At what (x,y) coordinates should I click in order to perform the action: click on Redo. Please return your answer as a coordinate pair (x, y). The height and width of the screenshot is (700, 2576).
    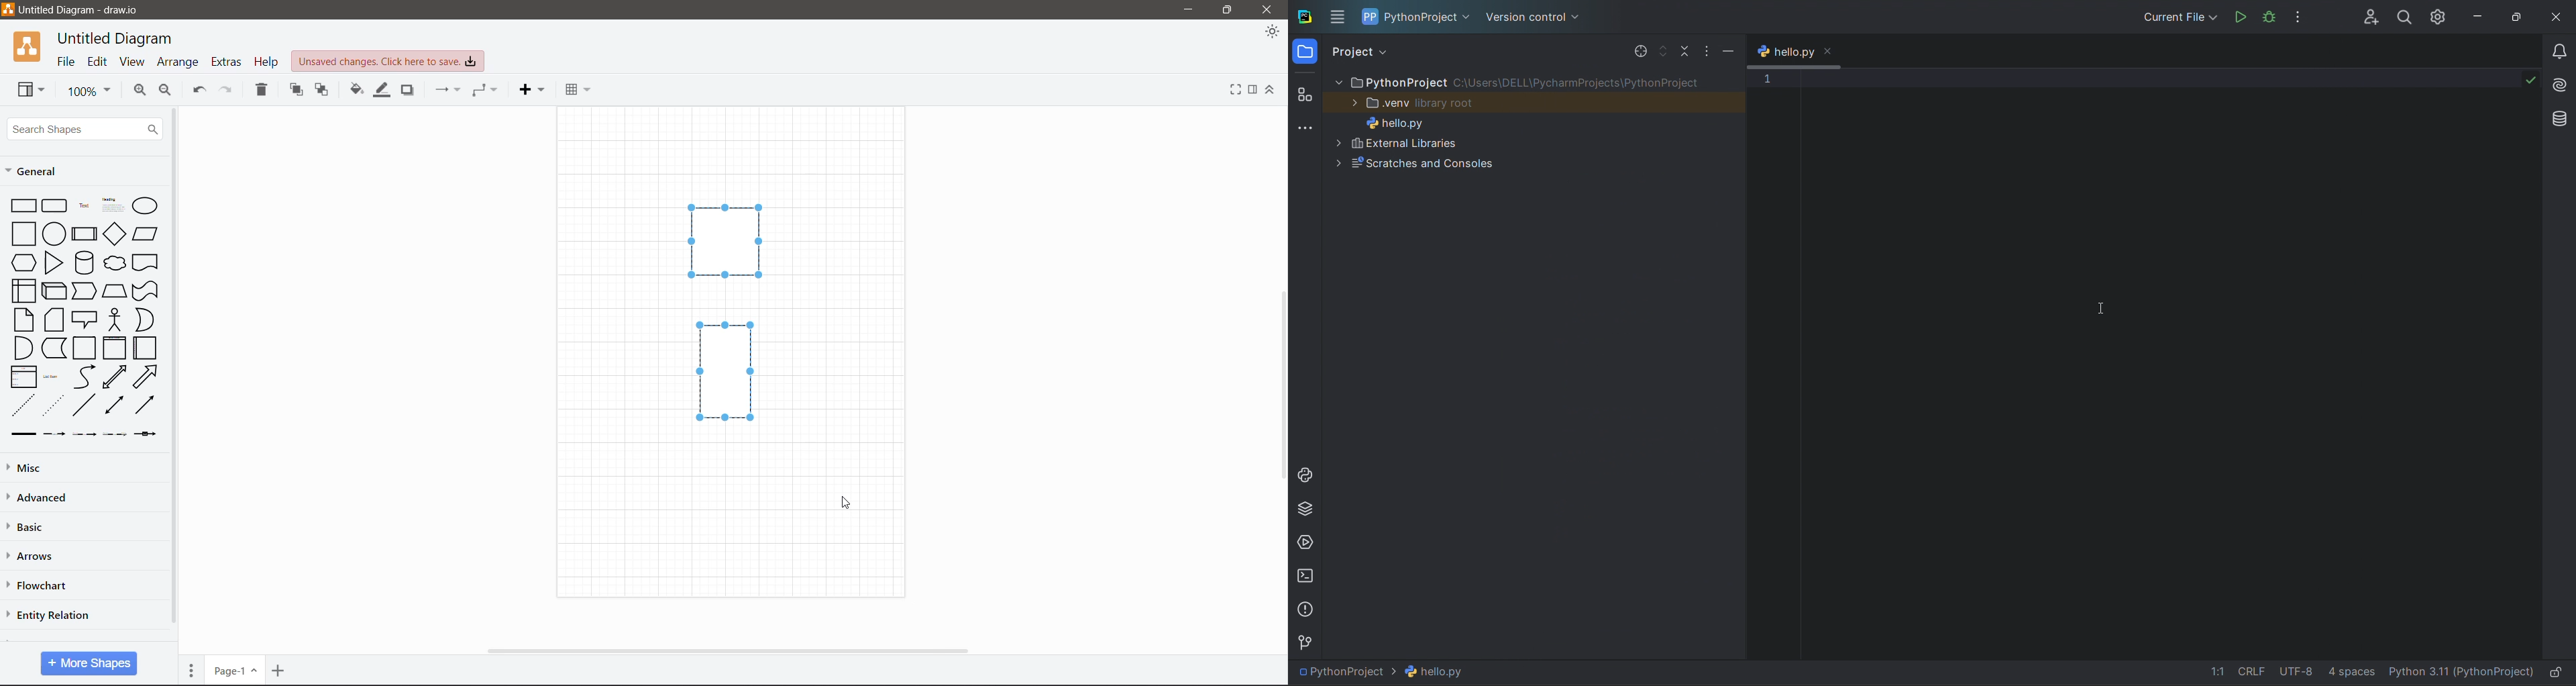
    Looking at the image, I should click on (229, 91).